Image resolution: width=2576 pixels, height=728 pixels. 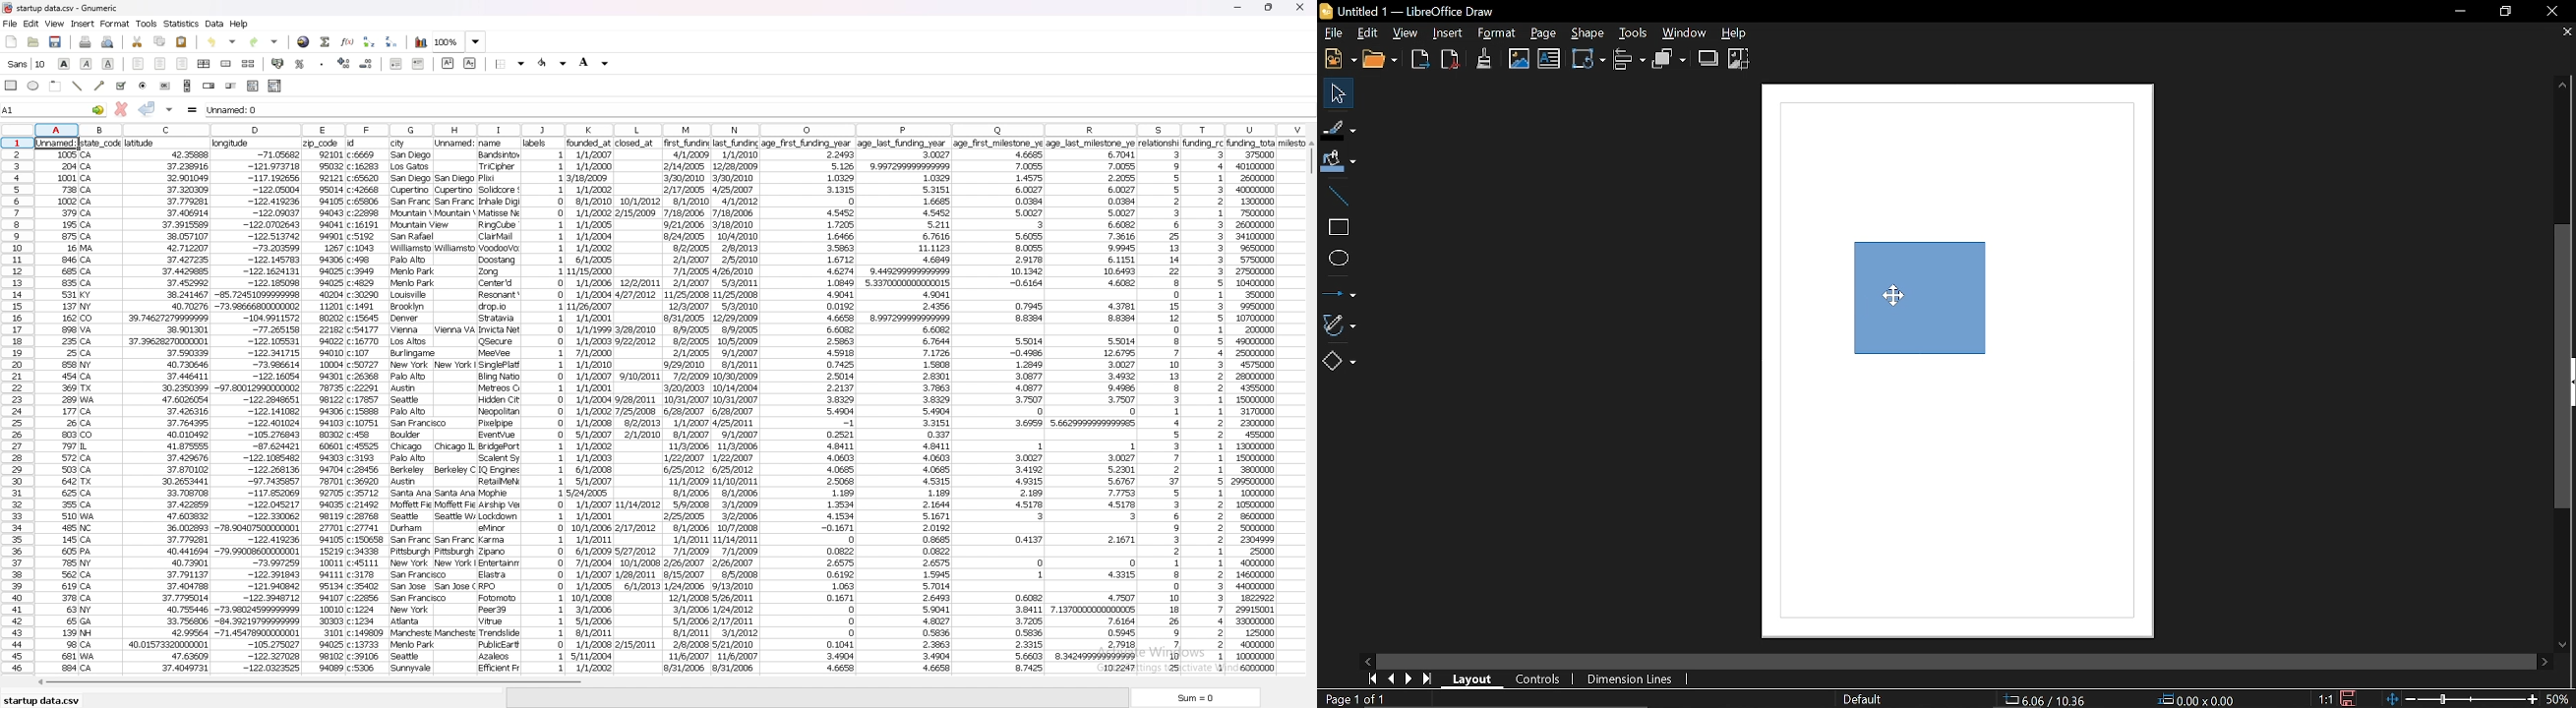 What do you see at coordinates (1588, 61) in the screenshot?
I see `Transformation` at bounding box center [1588, 61].